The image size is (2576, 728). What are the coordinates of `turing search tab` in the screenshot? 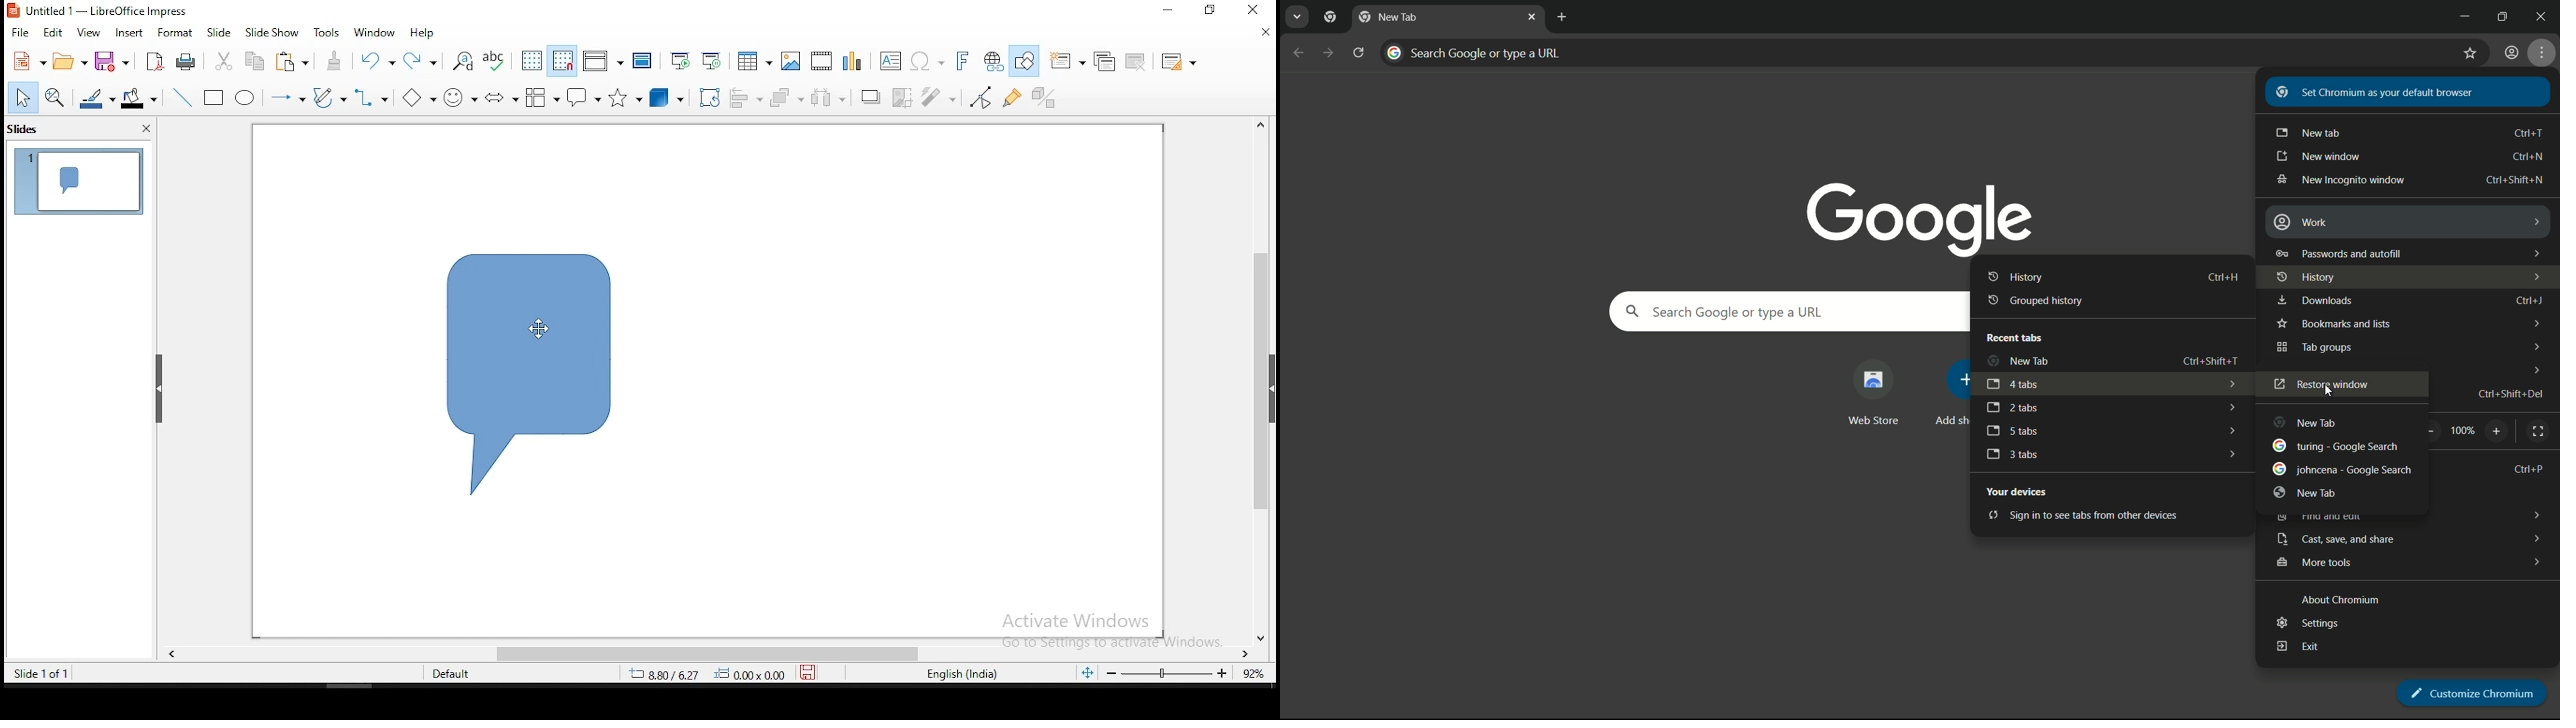 It's located at (2331, 445).